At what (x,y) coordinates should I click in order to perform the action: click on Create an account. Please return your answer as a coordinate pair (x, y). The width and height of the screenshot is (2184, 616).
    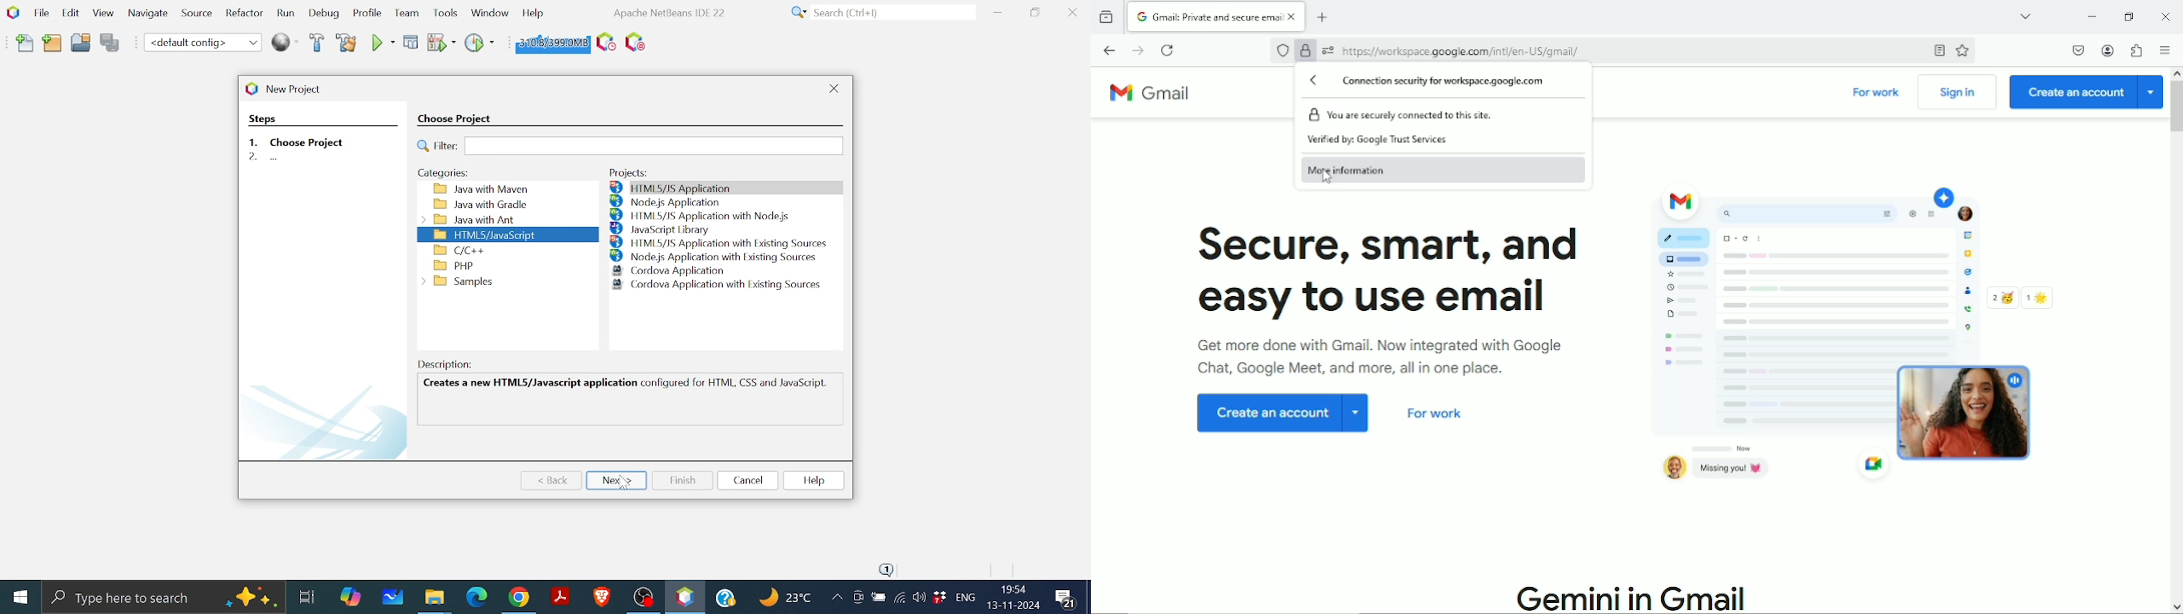
    Looking at the image, I should click on (2087, 91).